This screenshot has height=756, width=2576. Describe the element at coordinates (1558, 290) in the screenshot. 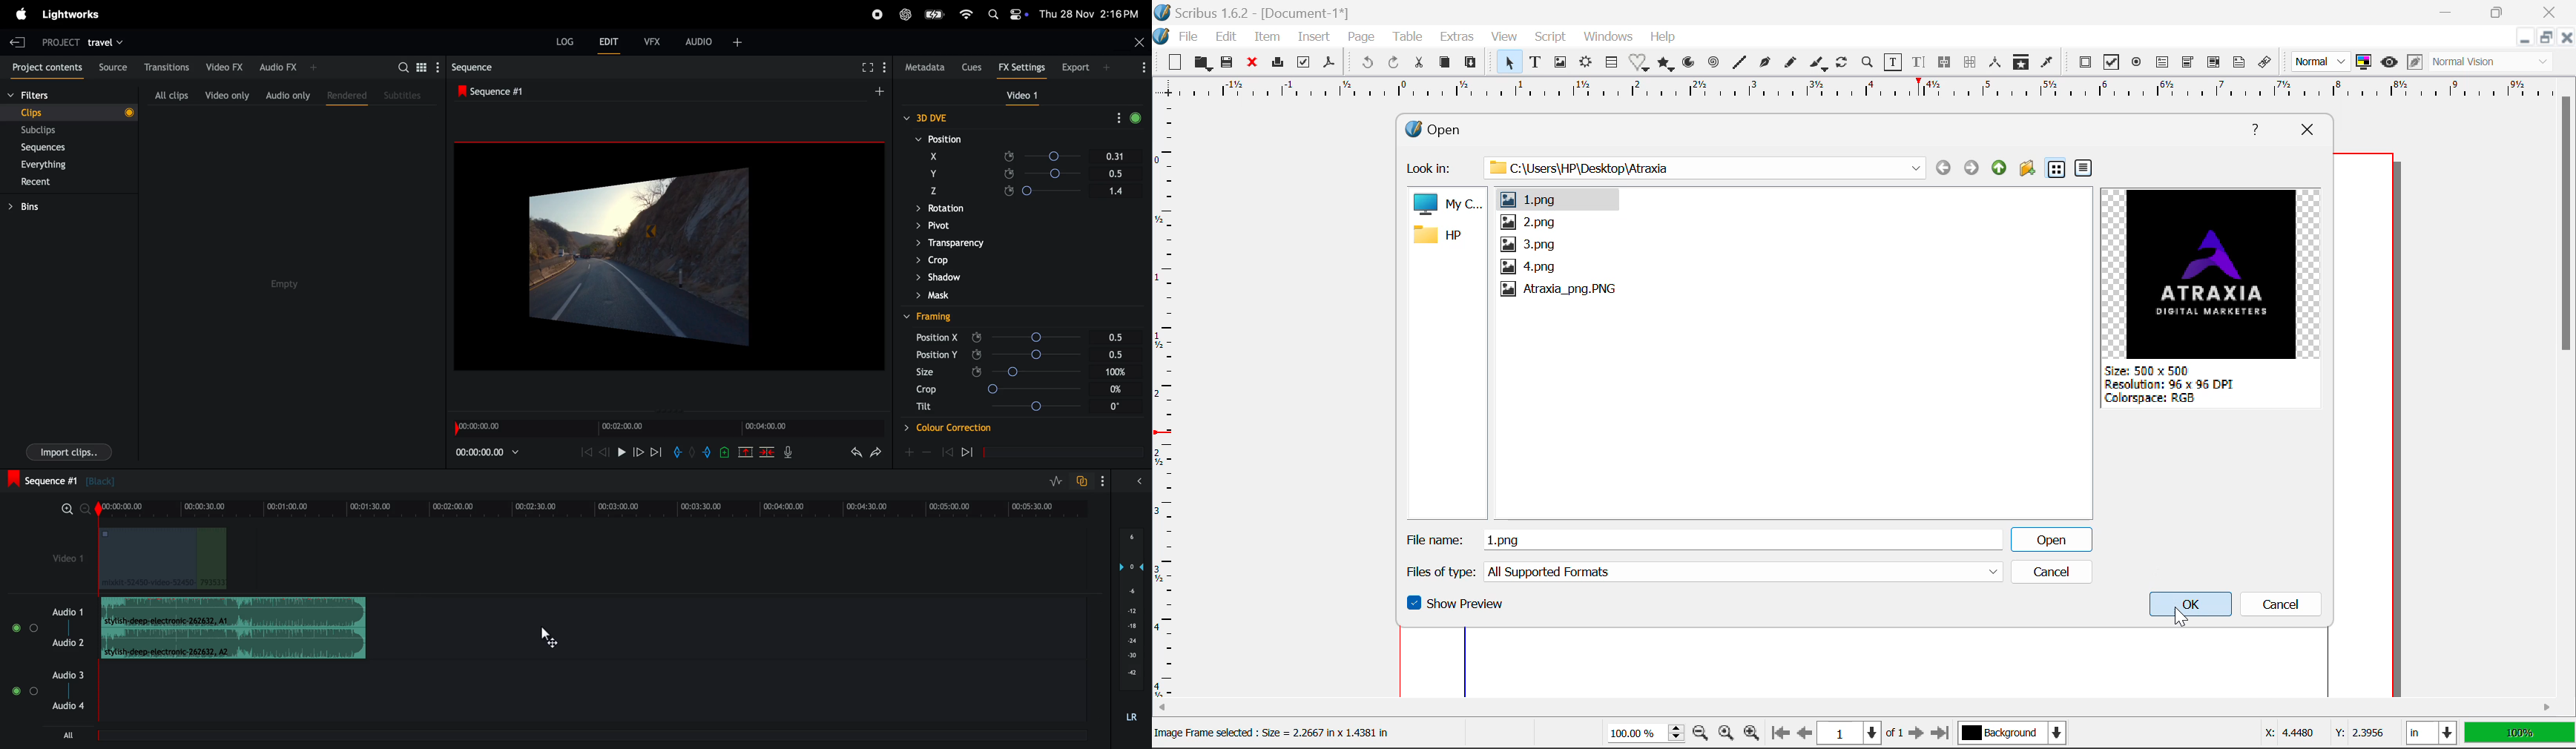

I see `Atraxia_png.PNG` at that location.